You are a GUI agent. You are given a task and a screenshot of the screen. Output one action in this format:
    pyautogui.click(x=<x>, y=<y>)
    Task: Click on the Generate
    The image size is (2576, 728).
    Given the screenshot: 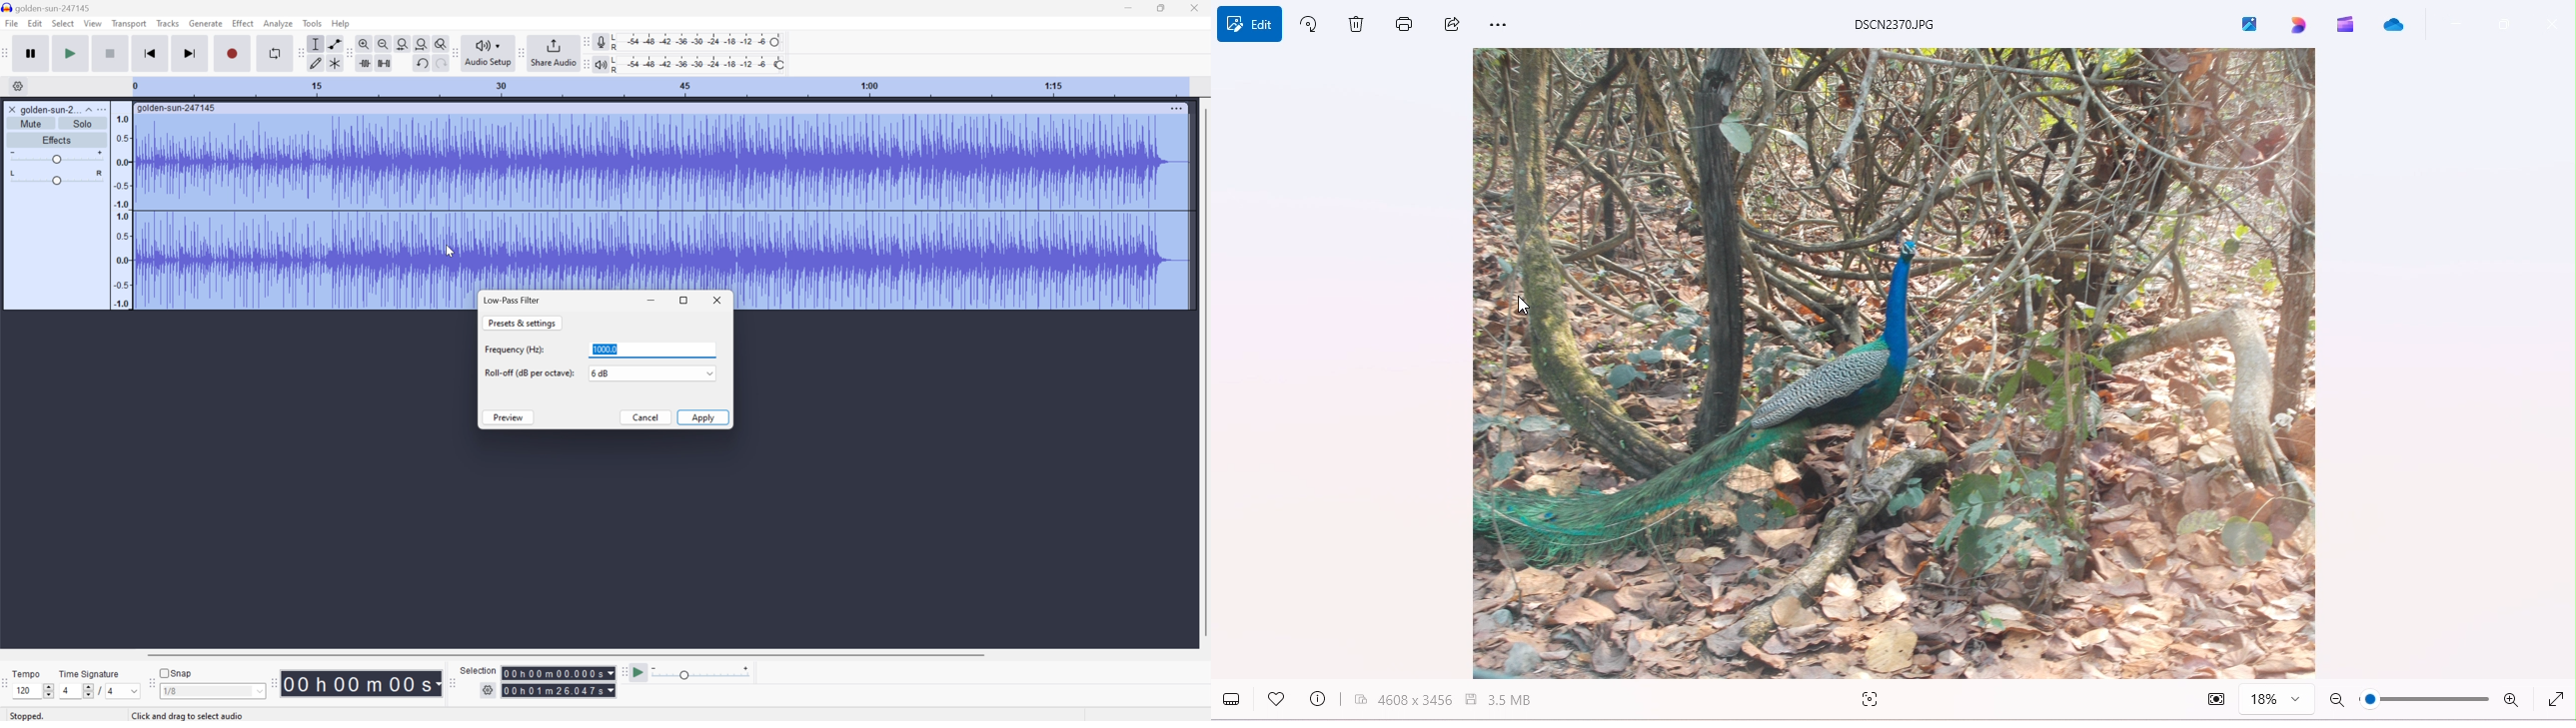 What is the action you would take?
    pyautogui.click(x=207, y=23)
    